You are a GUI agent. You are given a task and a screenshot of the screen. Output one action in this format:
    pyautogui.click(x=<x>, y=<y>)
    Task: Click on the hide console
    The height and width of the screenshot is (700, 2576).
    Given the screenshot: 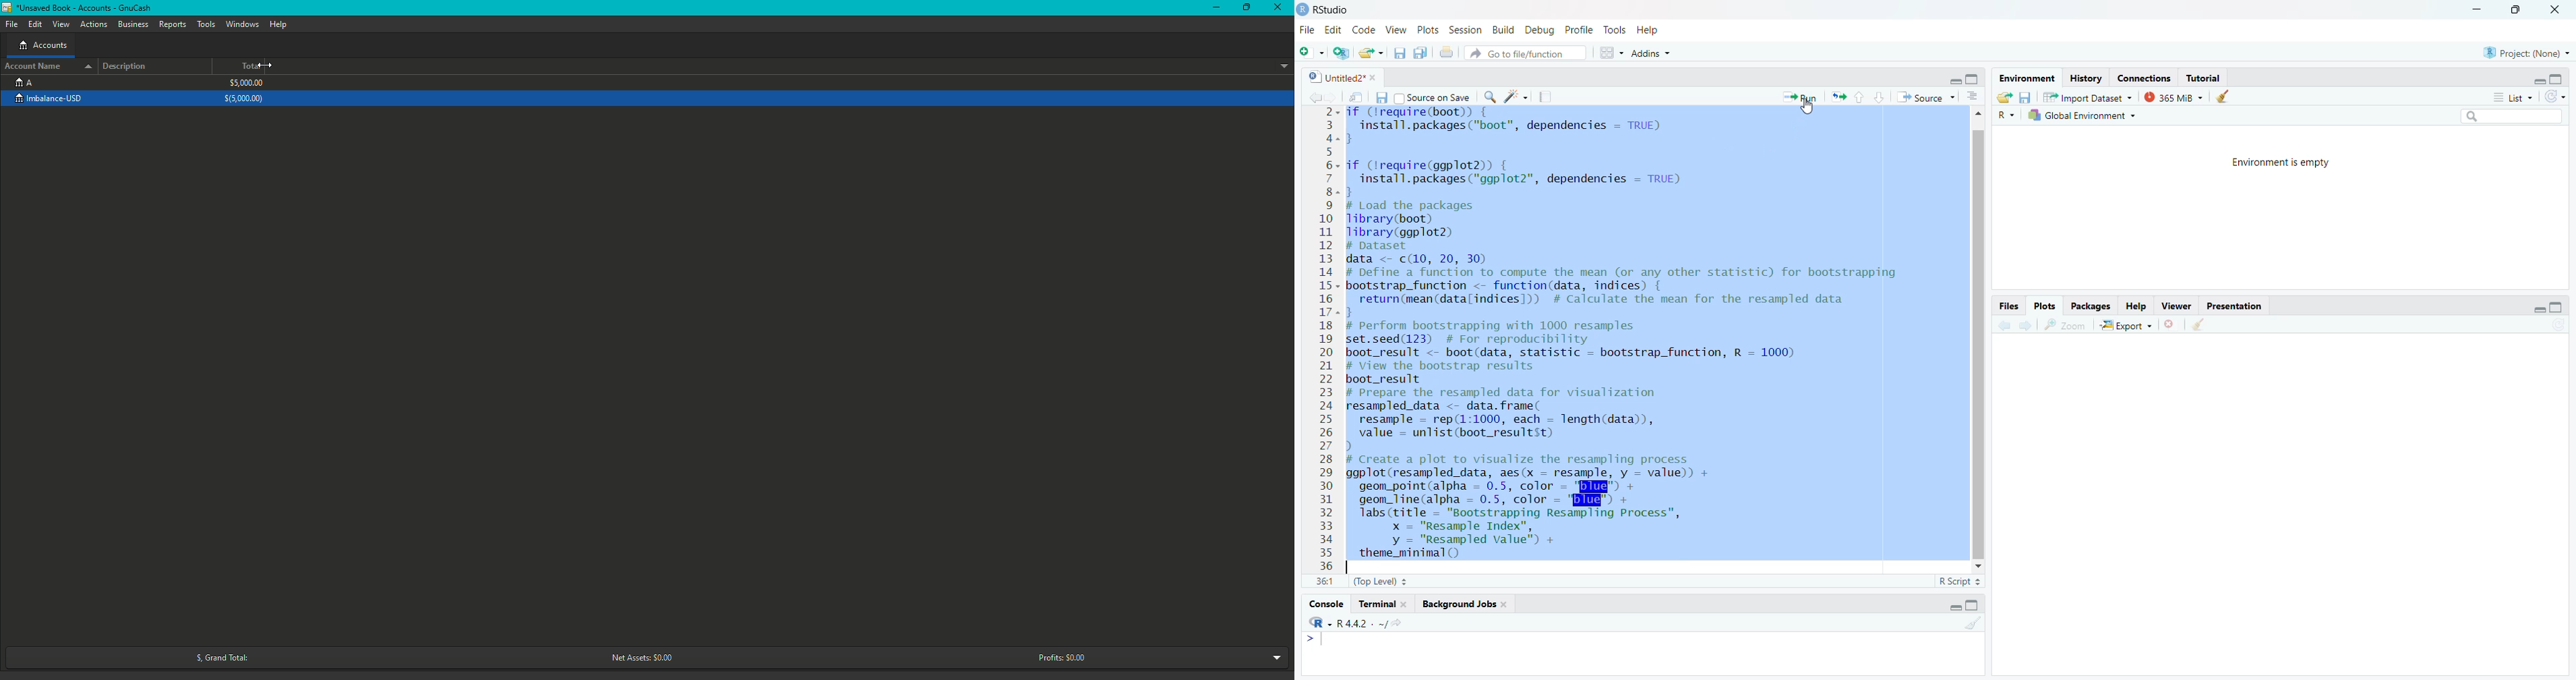 What is the action you would take?
    pyautogui.click(x=1973, y=79)
    